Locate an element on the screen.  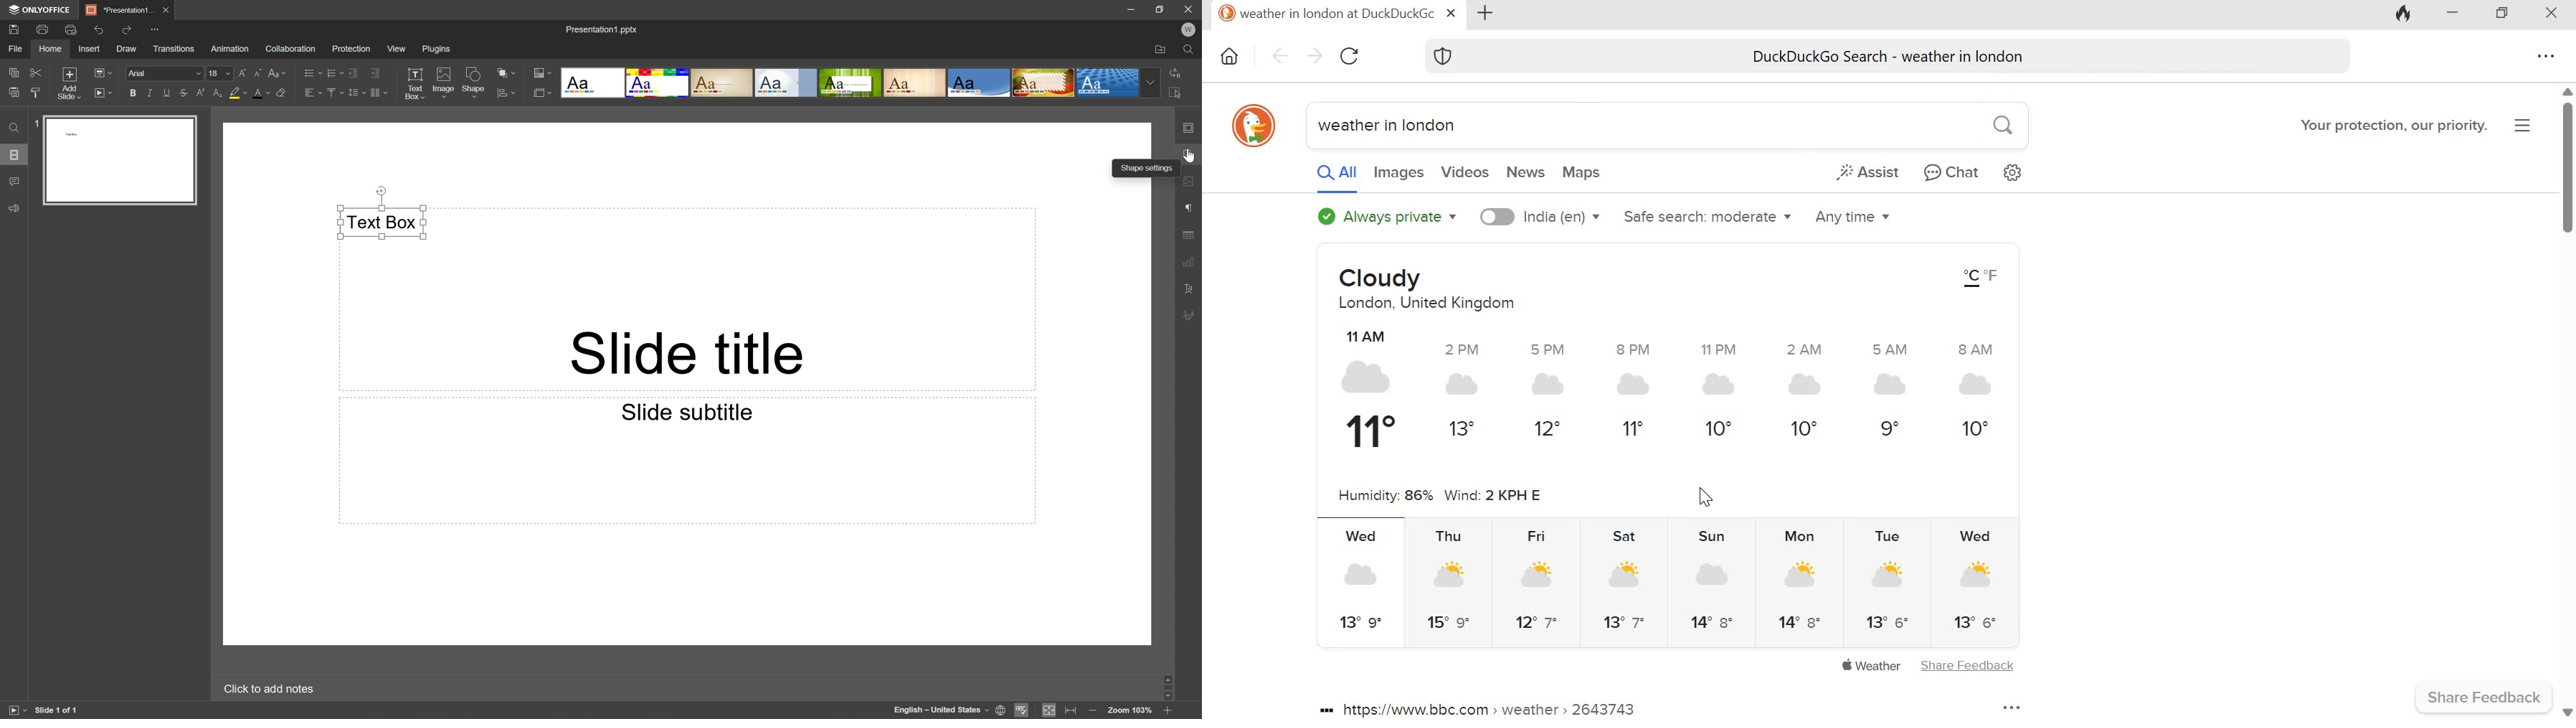
Start slideshow is located at coordinates (14, 710).